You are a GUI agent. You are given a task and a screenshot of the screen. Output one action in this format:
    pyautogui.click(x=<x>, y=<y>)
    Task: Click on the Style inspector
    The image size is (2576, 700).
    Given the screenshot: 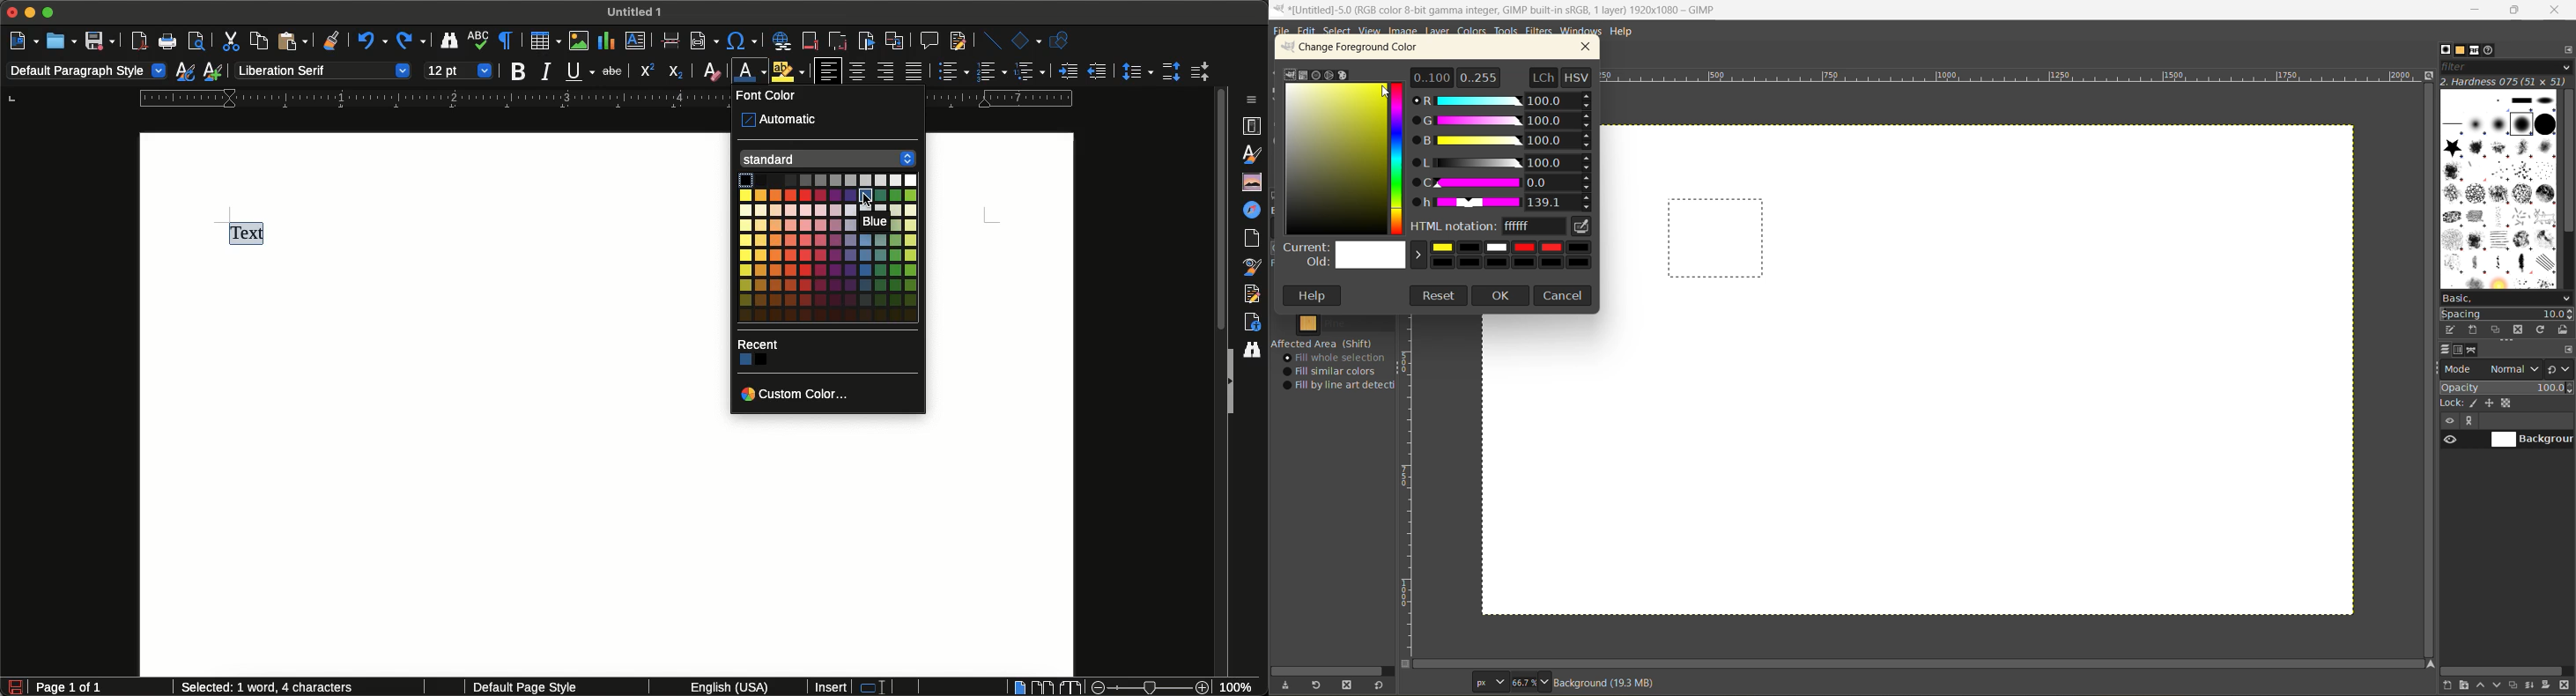 What is the action you would take?
    pyautogui.click(x=1254, y=267)
    